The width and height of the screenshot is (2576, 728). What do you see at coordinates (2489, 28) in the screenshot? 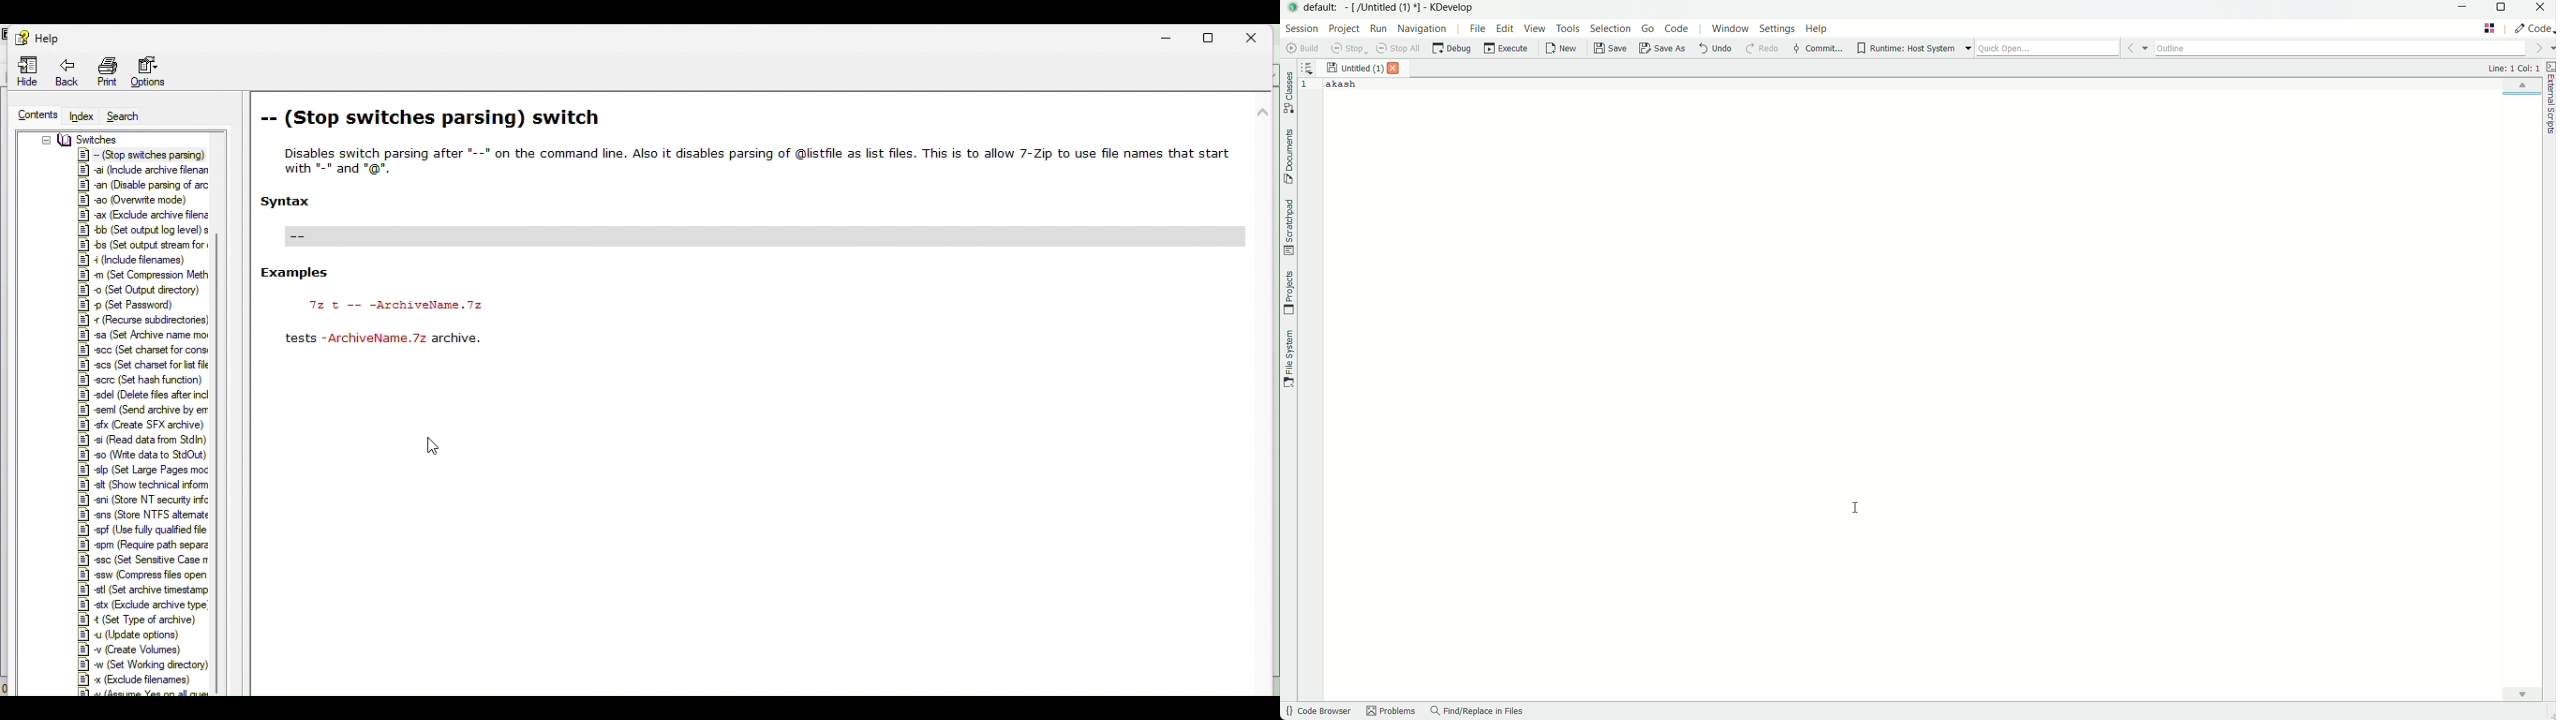
I see `change layout` at bounding box center [2489, 28].